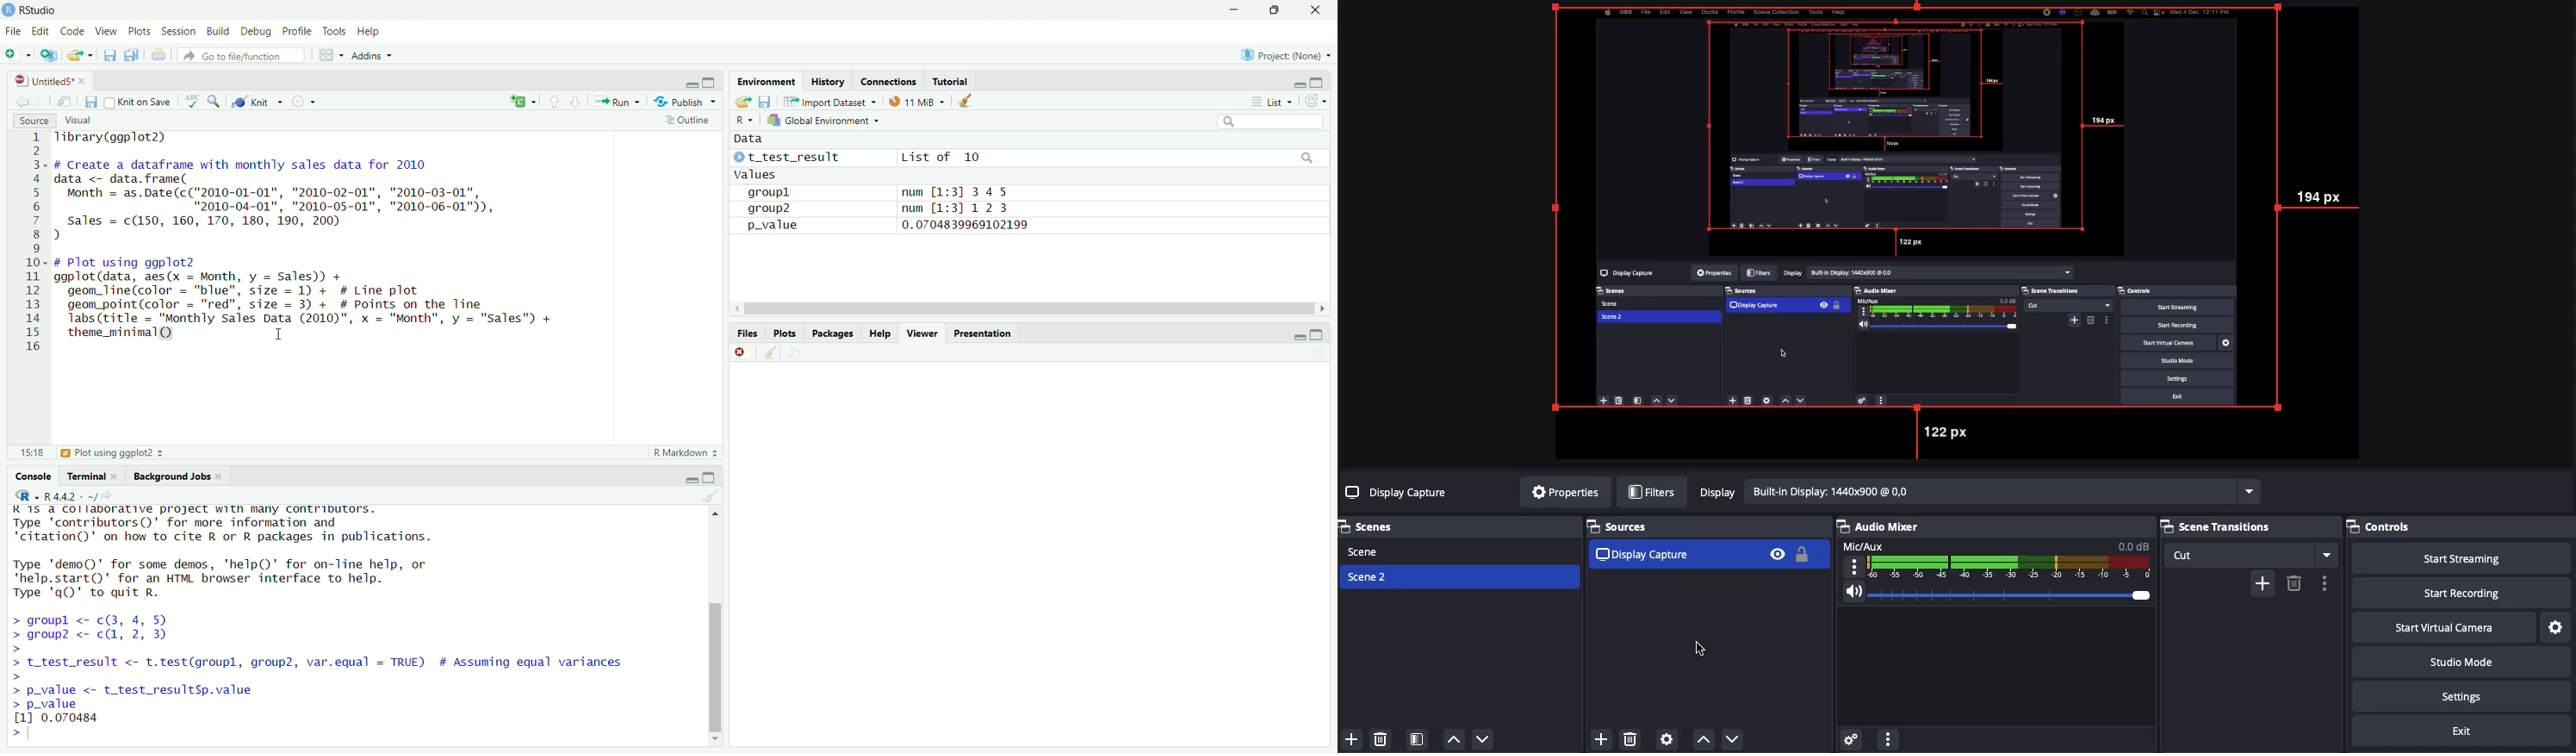  I want to click on KIS. CT IEREELITT. FRpeEL BYR. Sy Shee TeeLie Ss
Type 'contributors()' for more information and

"citation()' on how to cite R or R packages in publications.

Type 'demo()' for some demos, 'help()' for on-Tine help, or

"help.start()' for an HTML browser interface to help.

Type 'q()' to quit R.

> groupl <- c(3, 4, 5)

> group? <- c, 2, 3)

>

> t_test_result <- t.test(groupl, group2, var.equal = TRUE) # Assuming equal variances
>

> p_value <- t_test_resultSp.value

> p_value

11 0.070484, so click(326, 614).